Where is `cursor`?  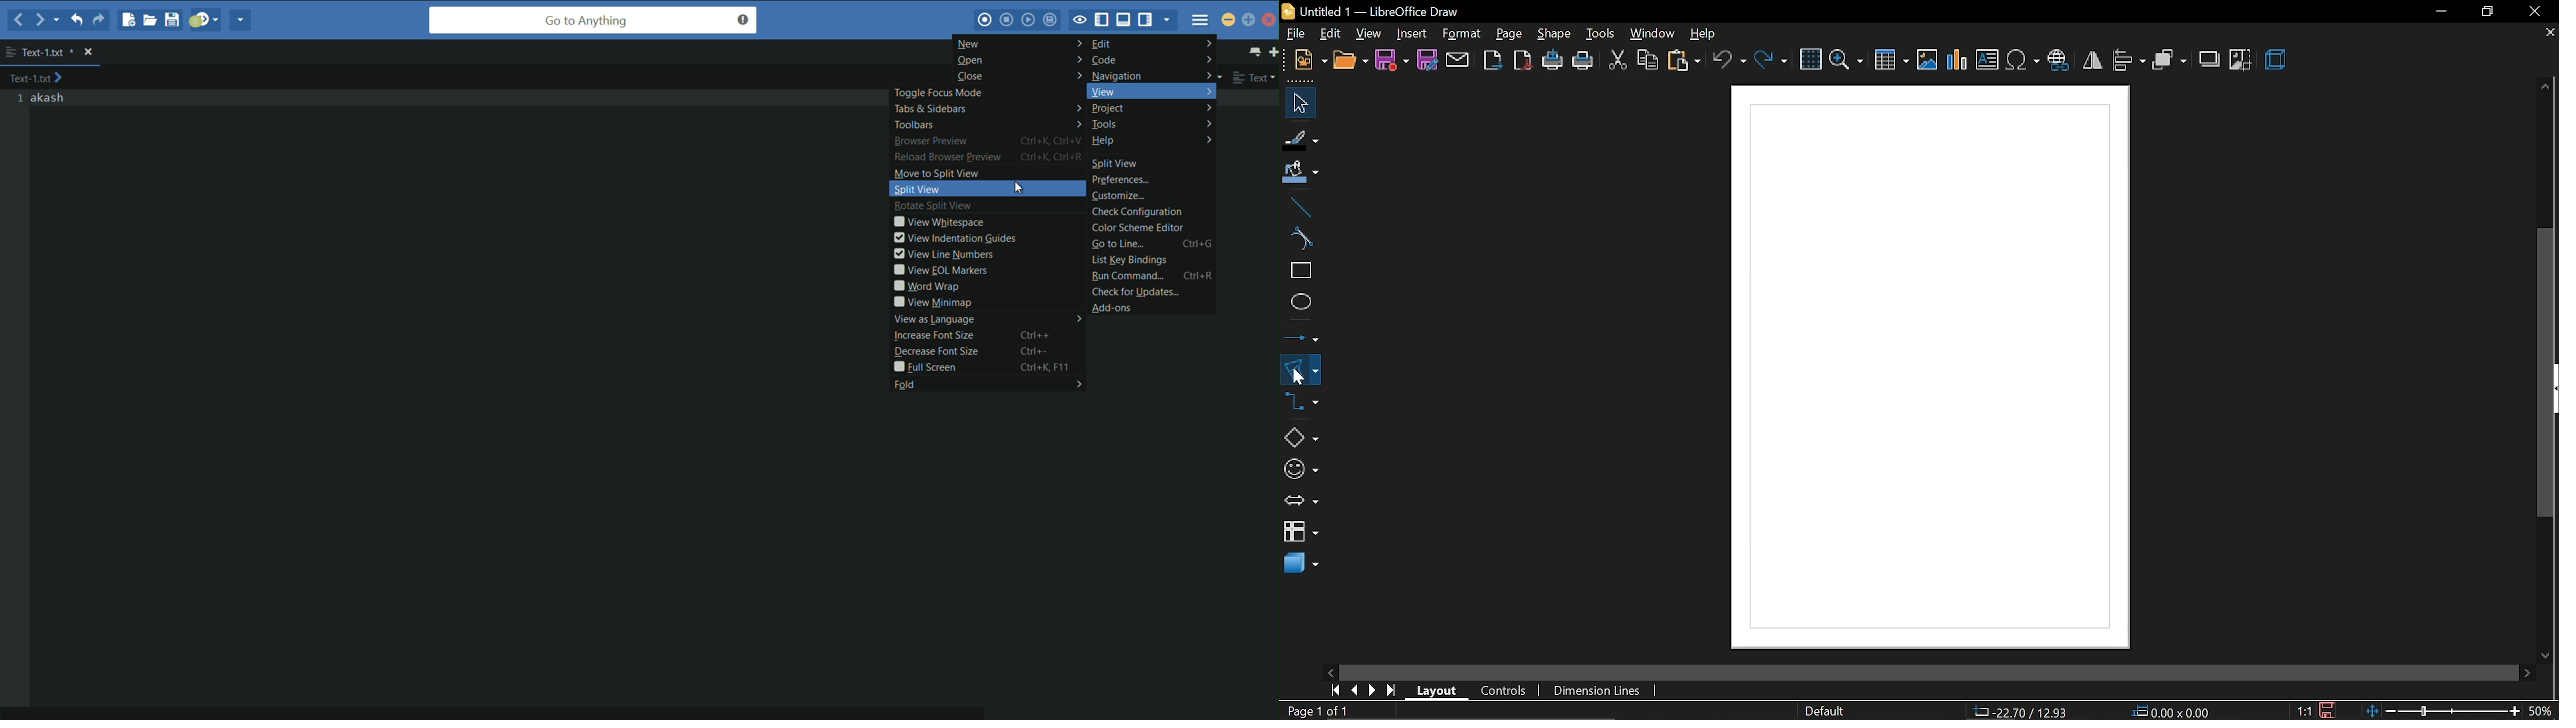
cursor is located at coordinates (1019, 188).